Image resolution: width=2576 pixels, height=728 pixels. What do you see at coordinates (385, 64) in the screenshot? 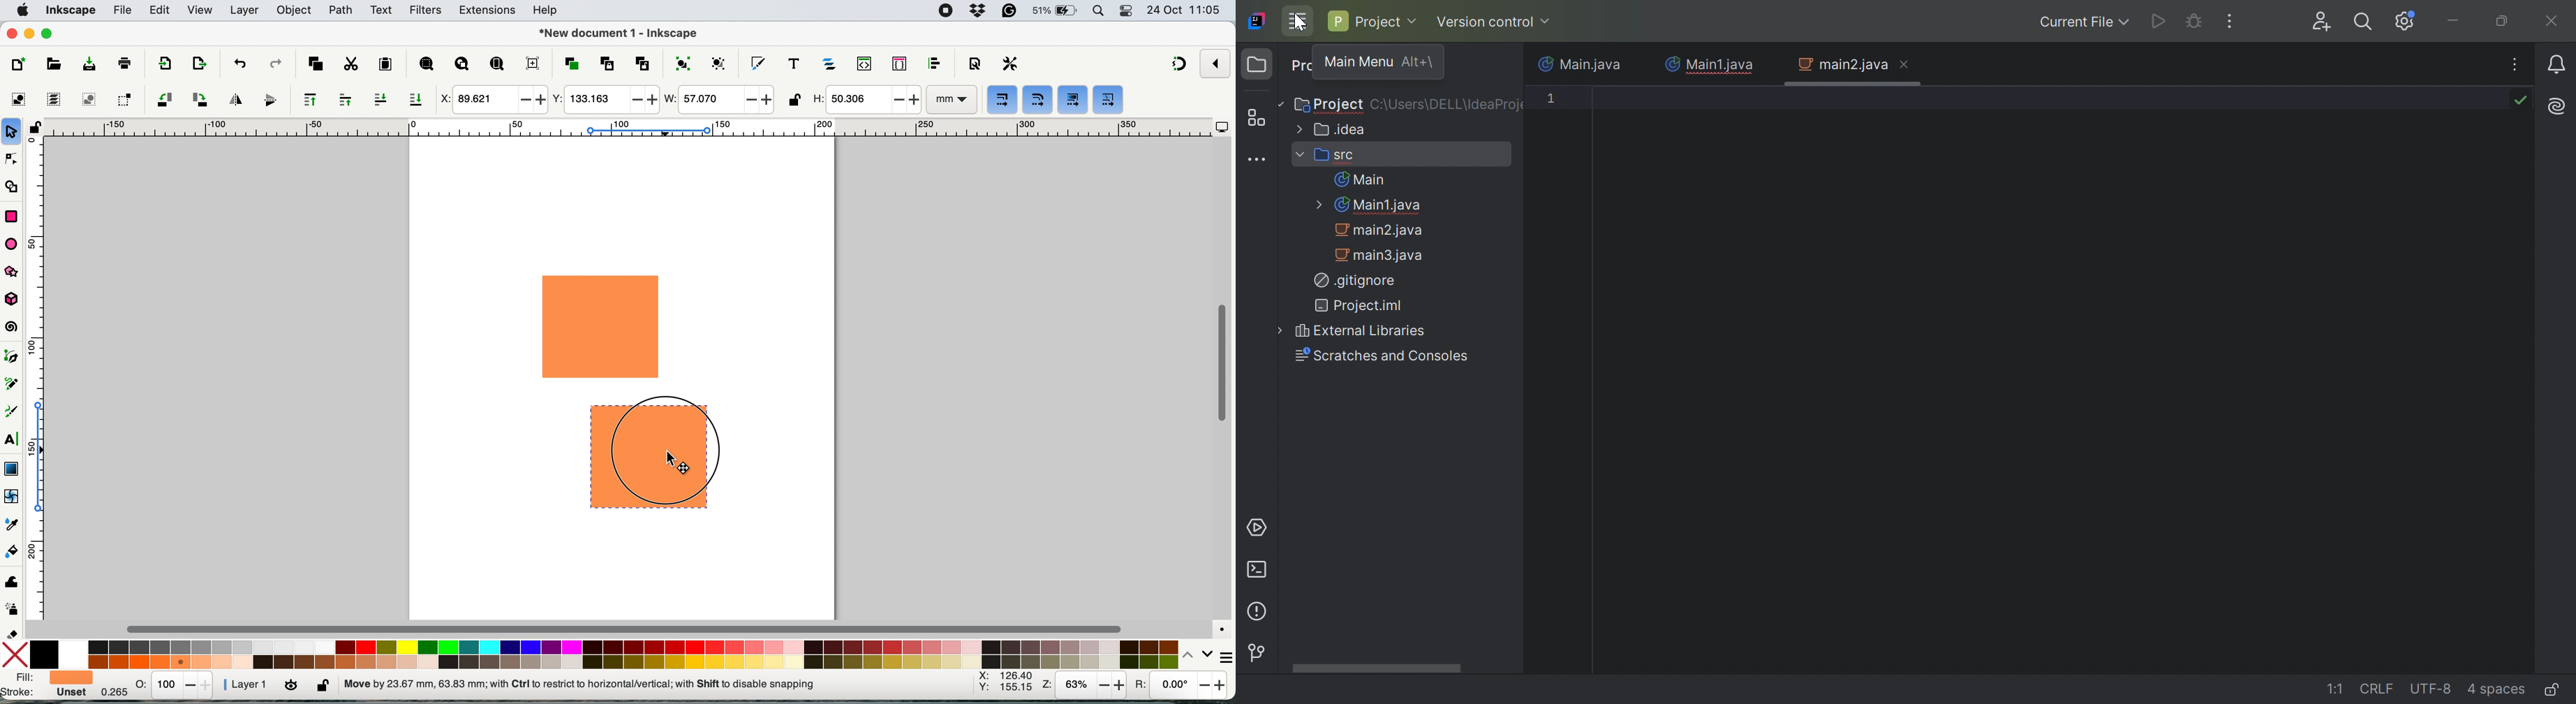
I see `paste` at bounding box center [385, 64].